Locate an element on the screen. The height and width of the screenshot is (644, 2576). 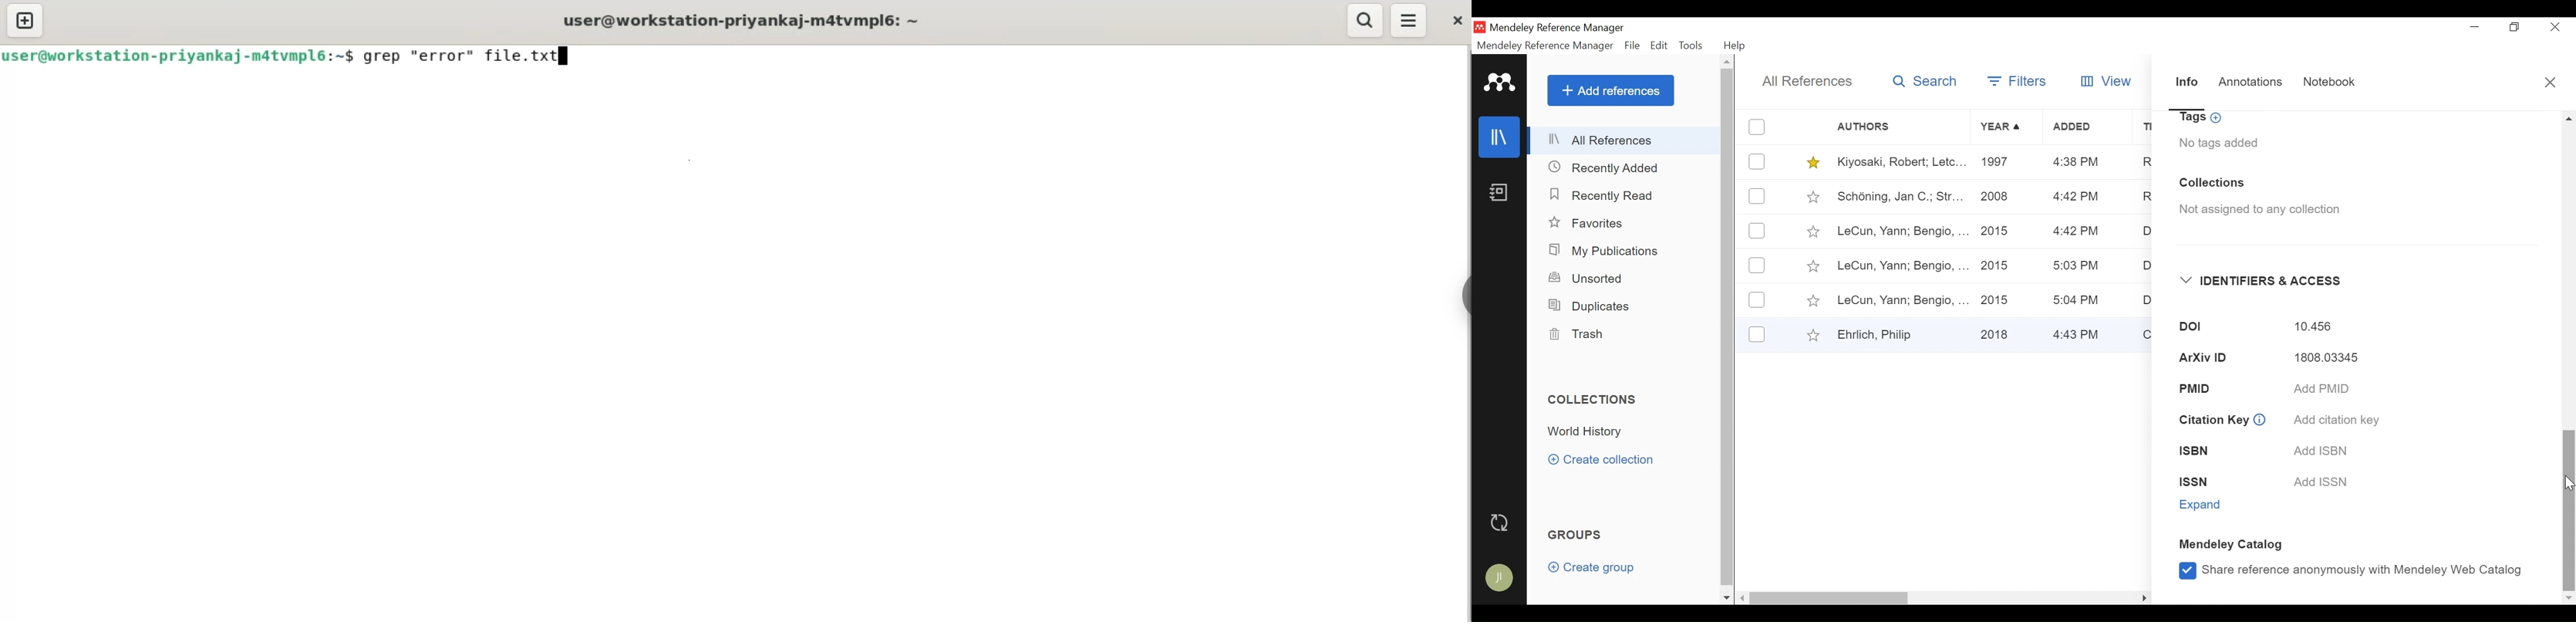
Notebook is located at coordinates (2330, 84).